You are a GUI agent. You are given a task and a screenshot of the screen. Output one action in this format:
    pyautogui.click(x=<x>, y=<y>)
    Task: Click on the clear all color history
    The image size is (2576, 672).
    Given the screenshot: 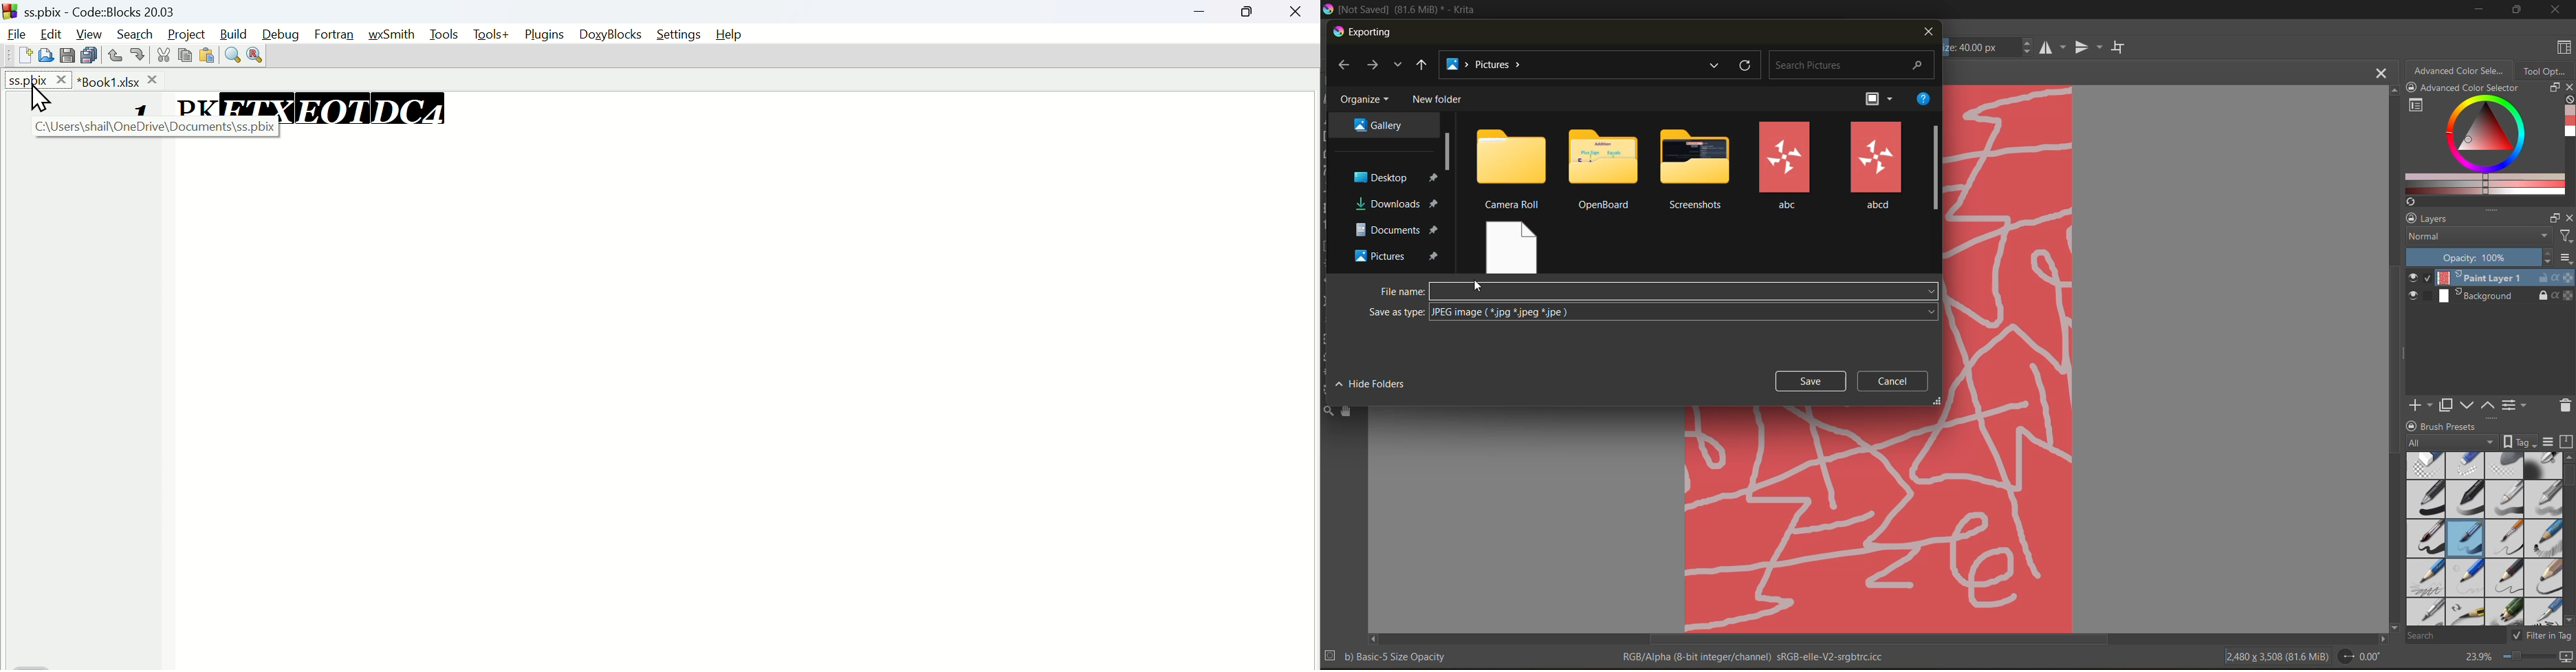 What is the action you would take?
    pyautogui.click(x=2568, y=101)
    